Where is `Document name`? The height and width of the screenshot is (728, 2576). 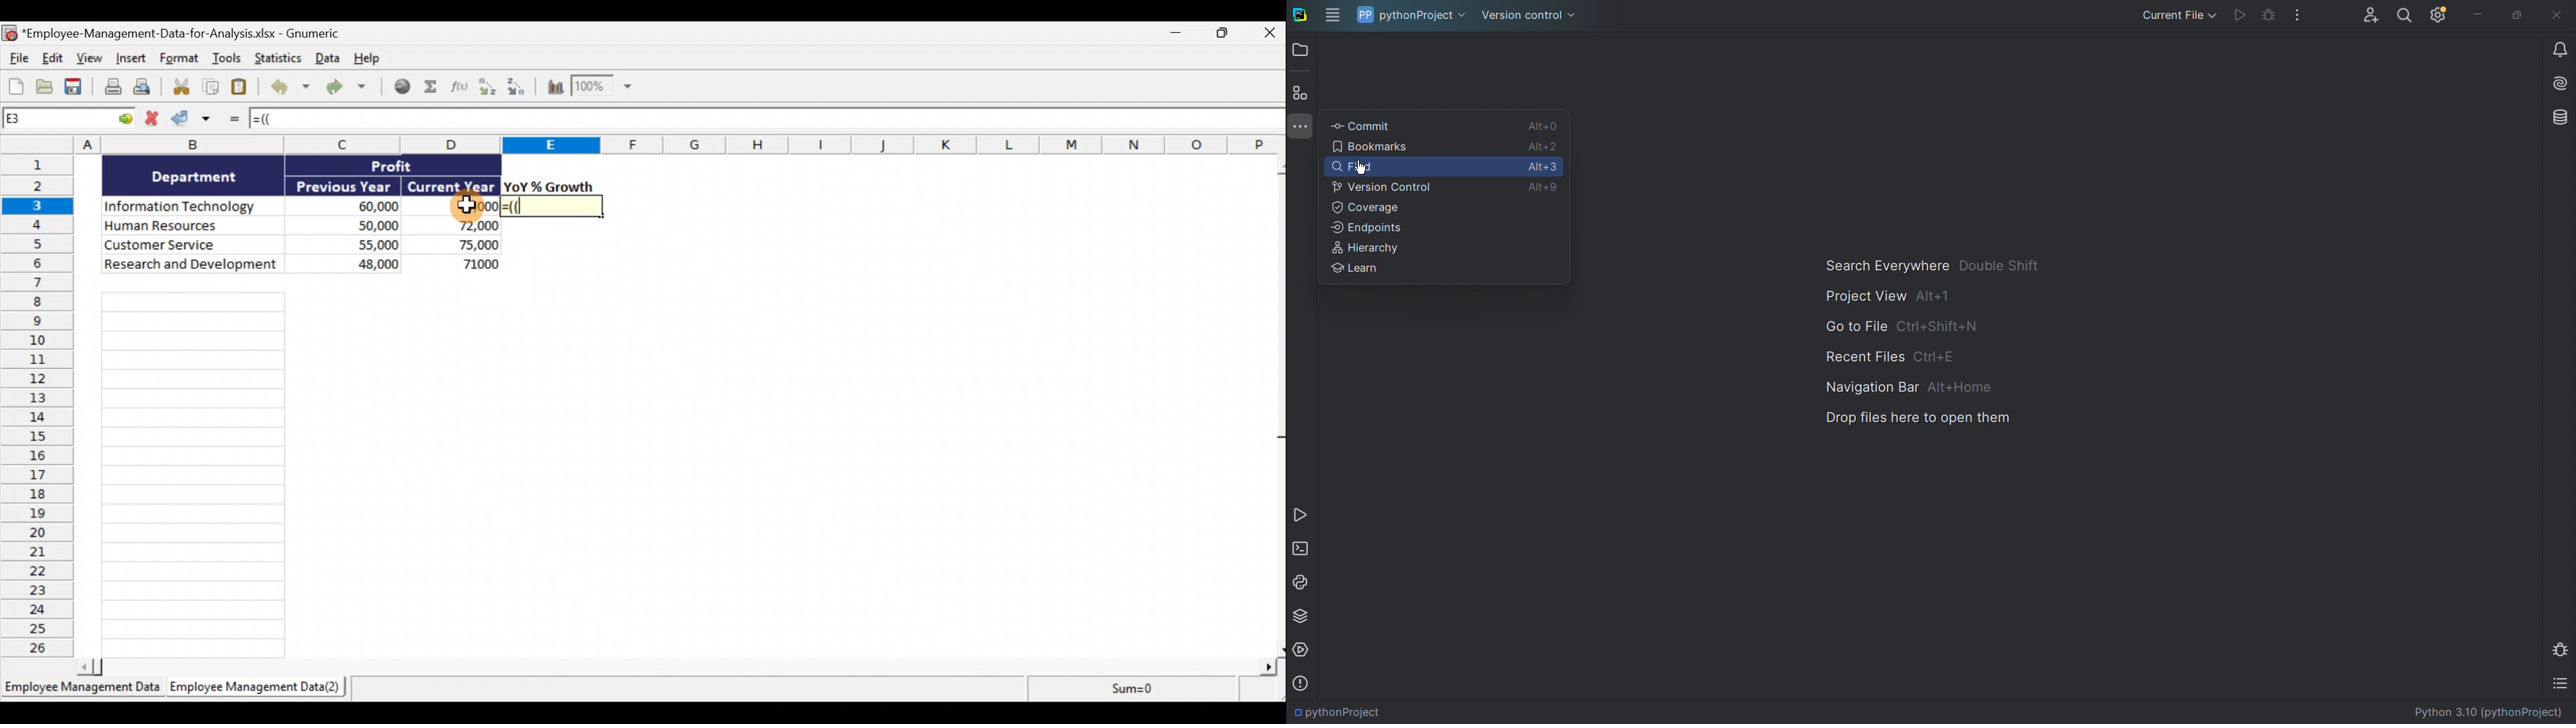 Document name is located at coordinates (184, 32).